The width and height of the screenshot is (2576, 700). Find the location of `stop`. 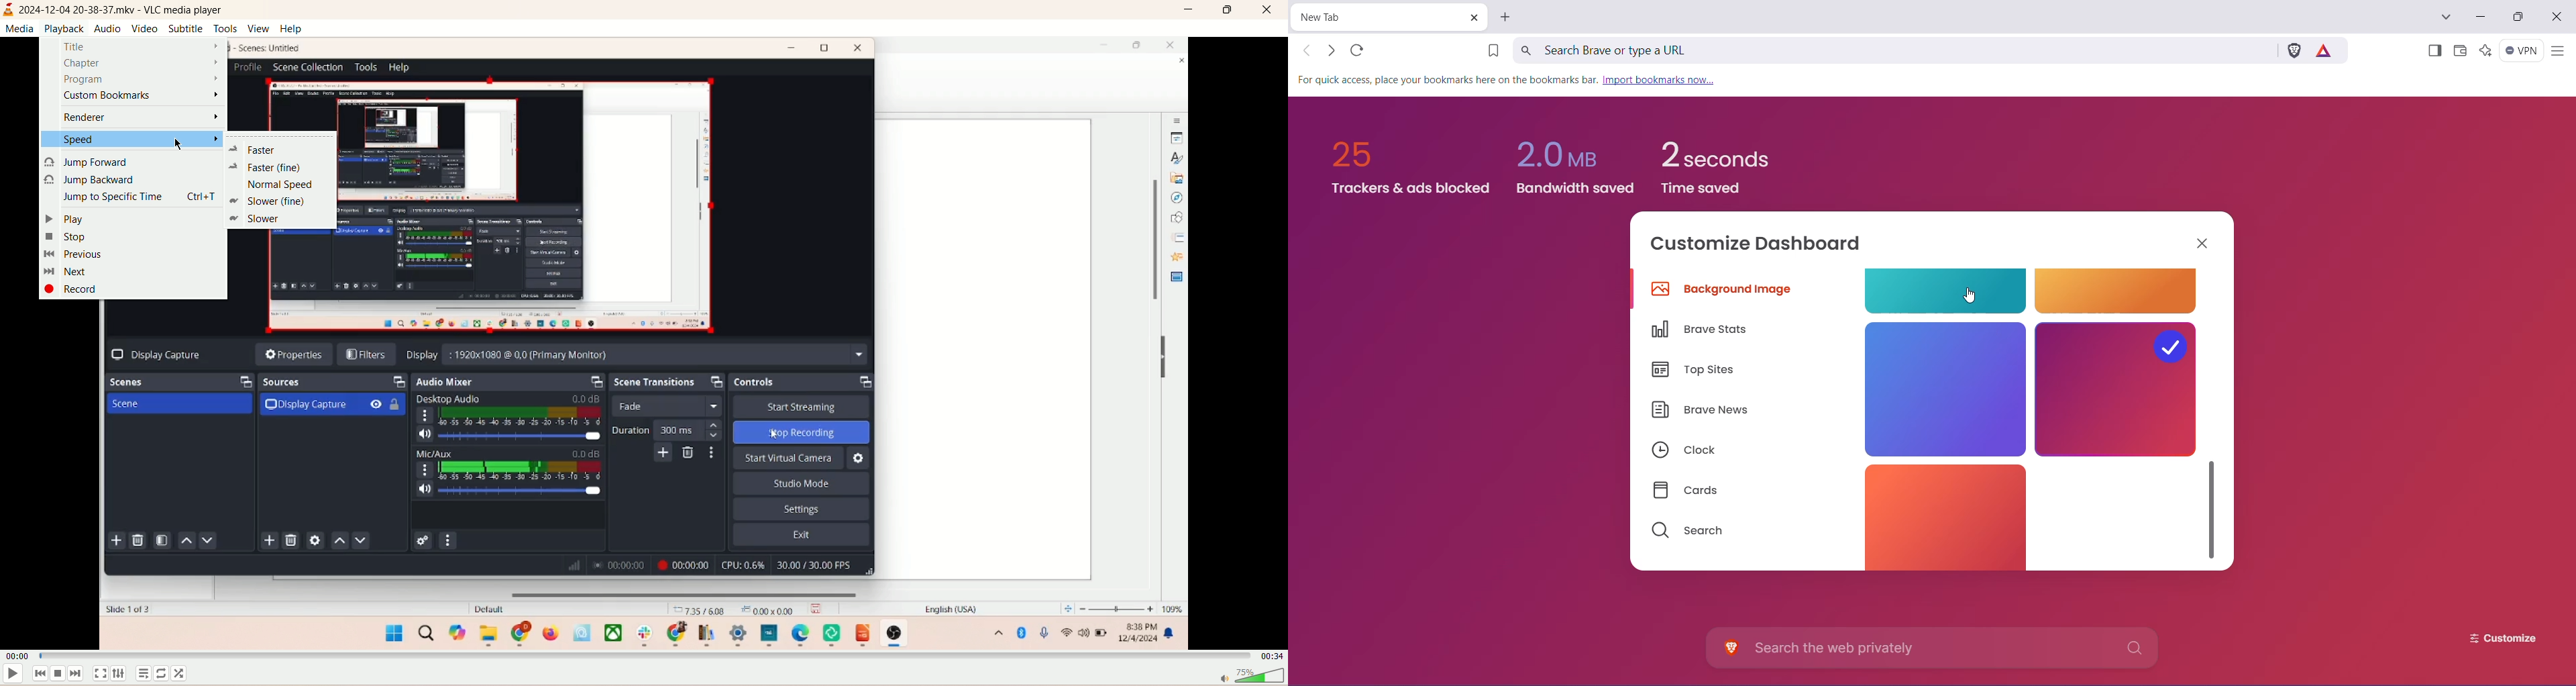

stop is located at coordinates (65, 237).